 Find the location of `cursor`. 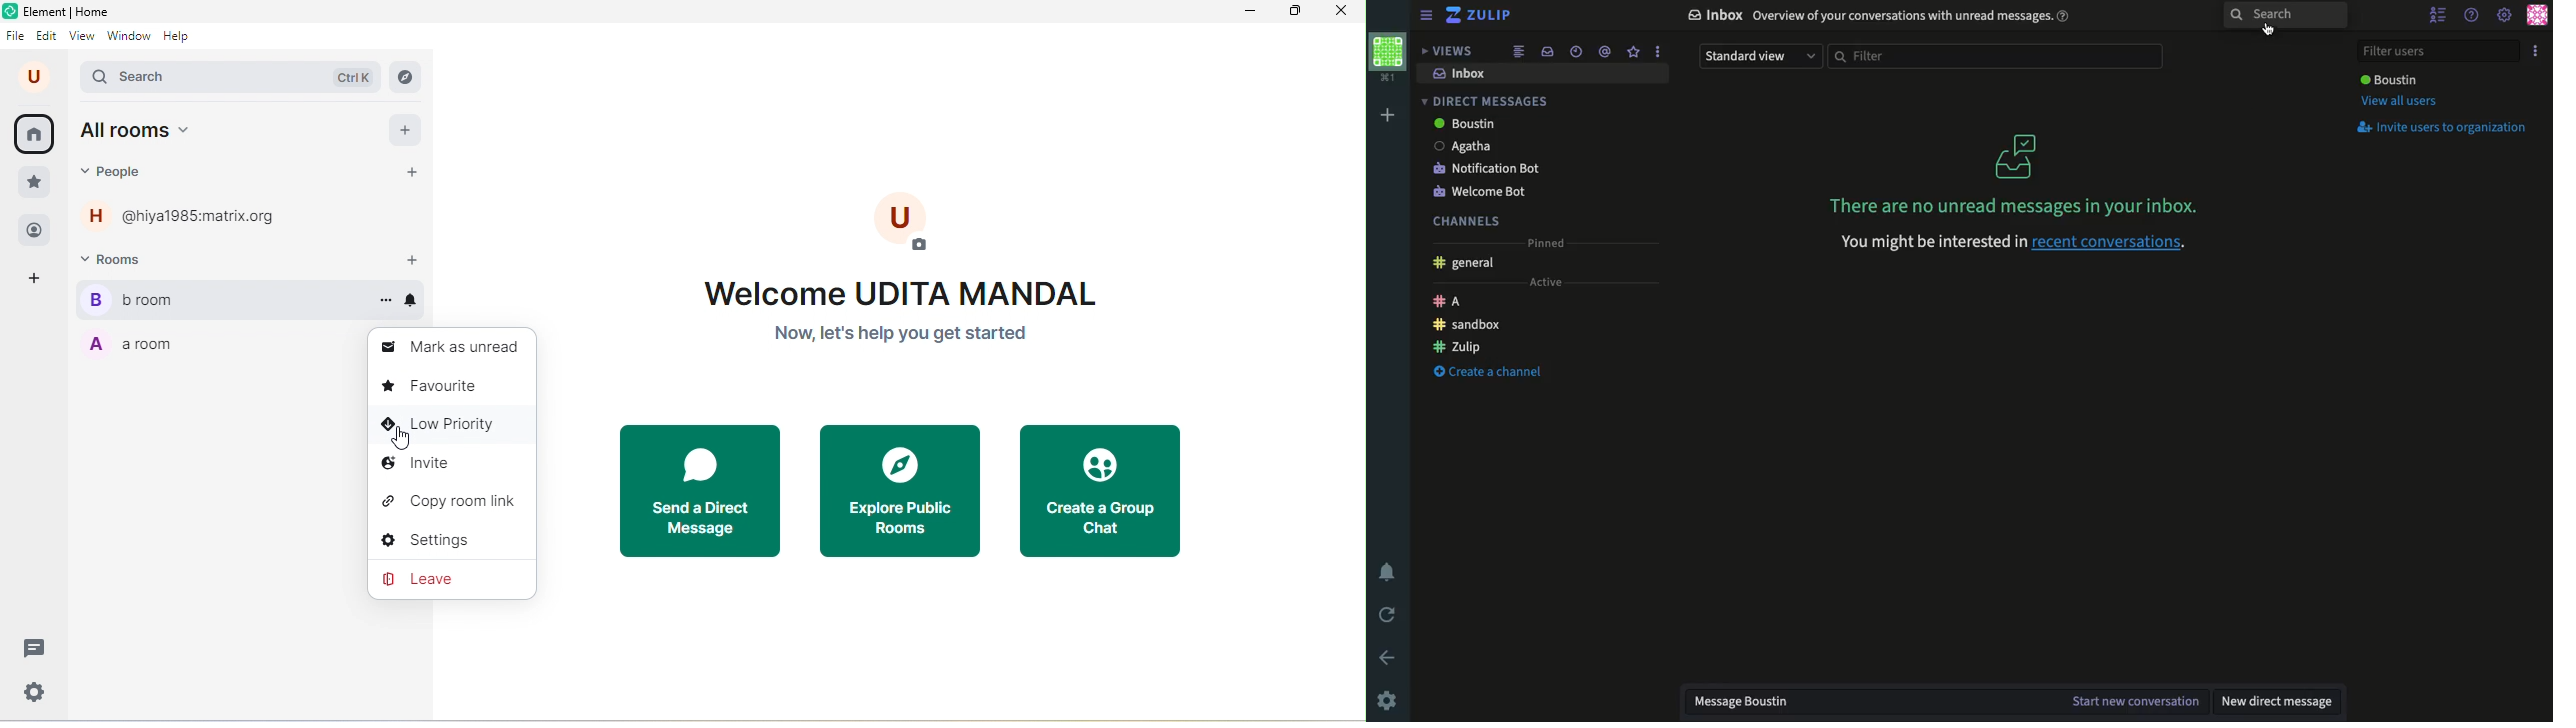

cursor is located at coordinates (2269, 29).